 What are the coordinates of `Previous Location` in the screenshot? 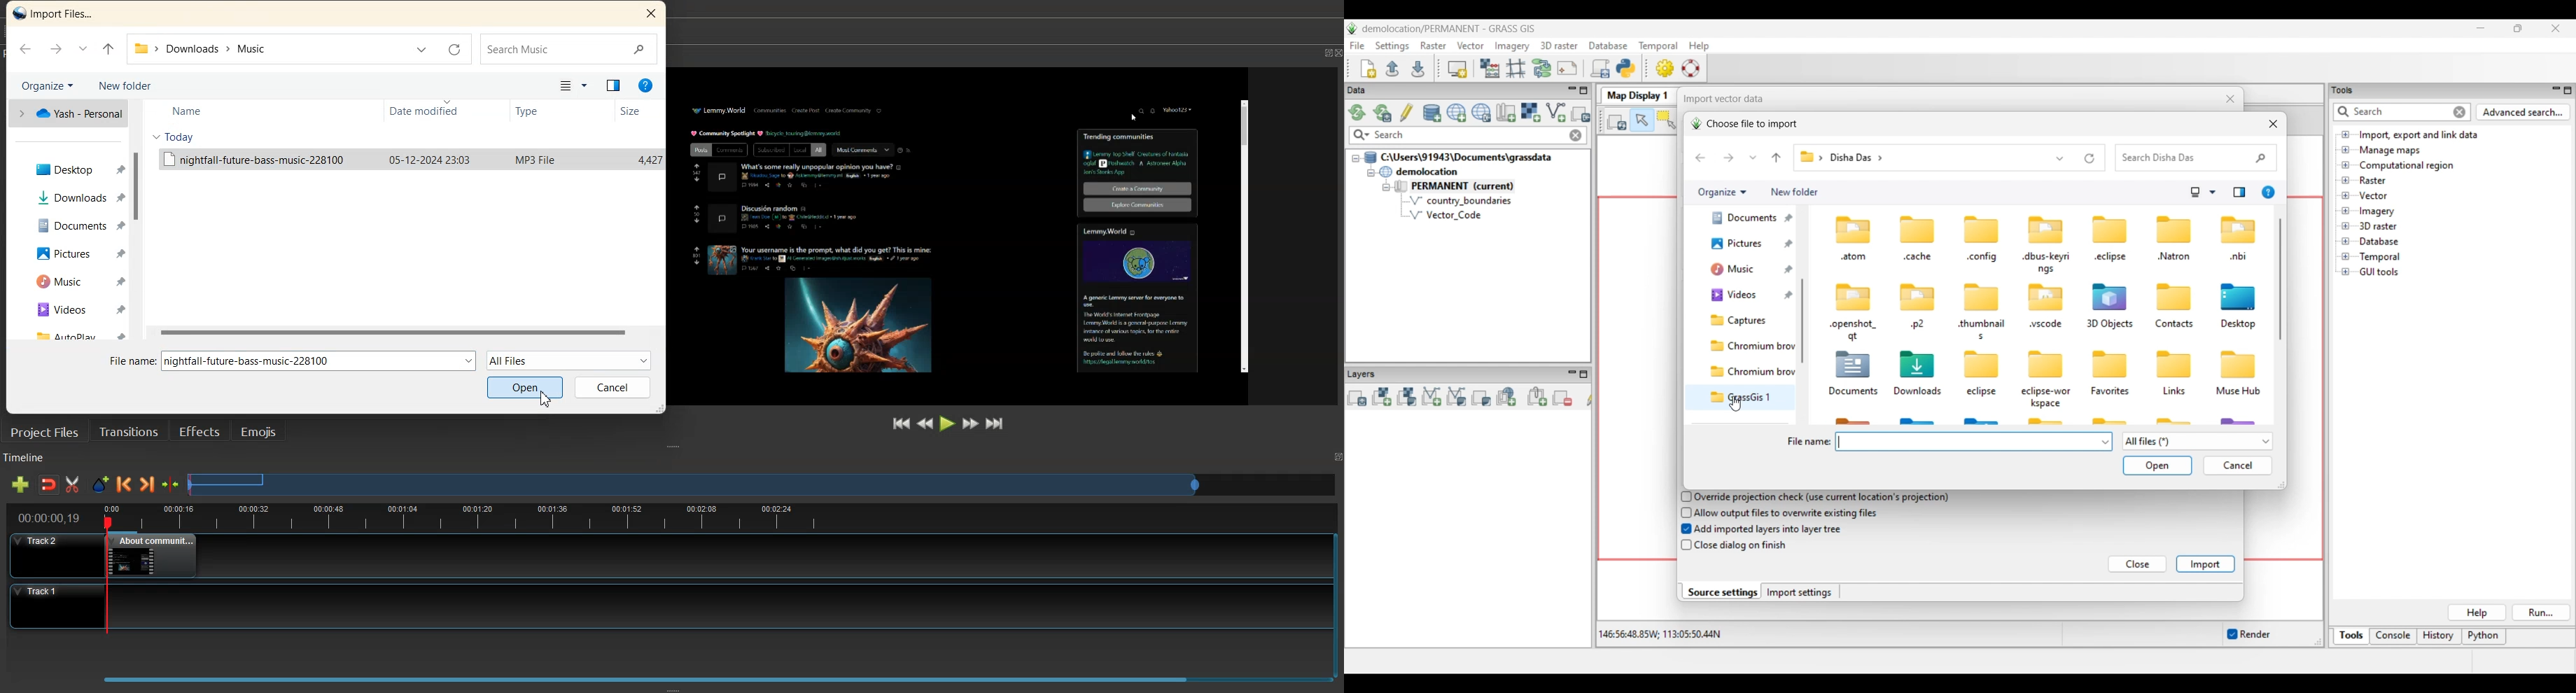 It's located at (421, 50).